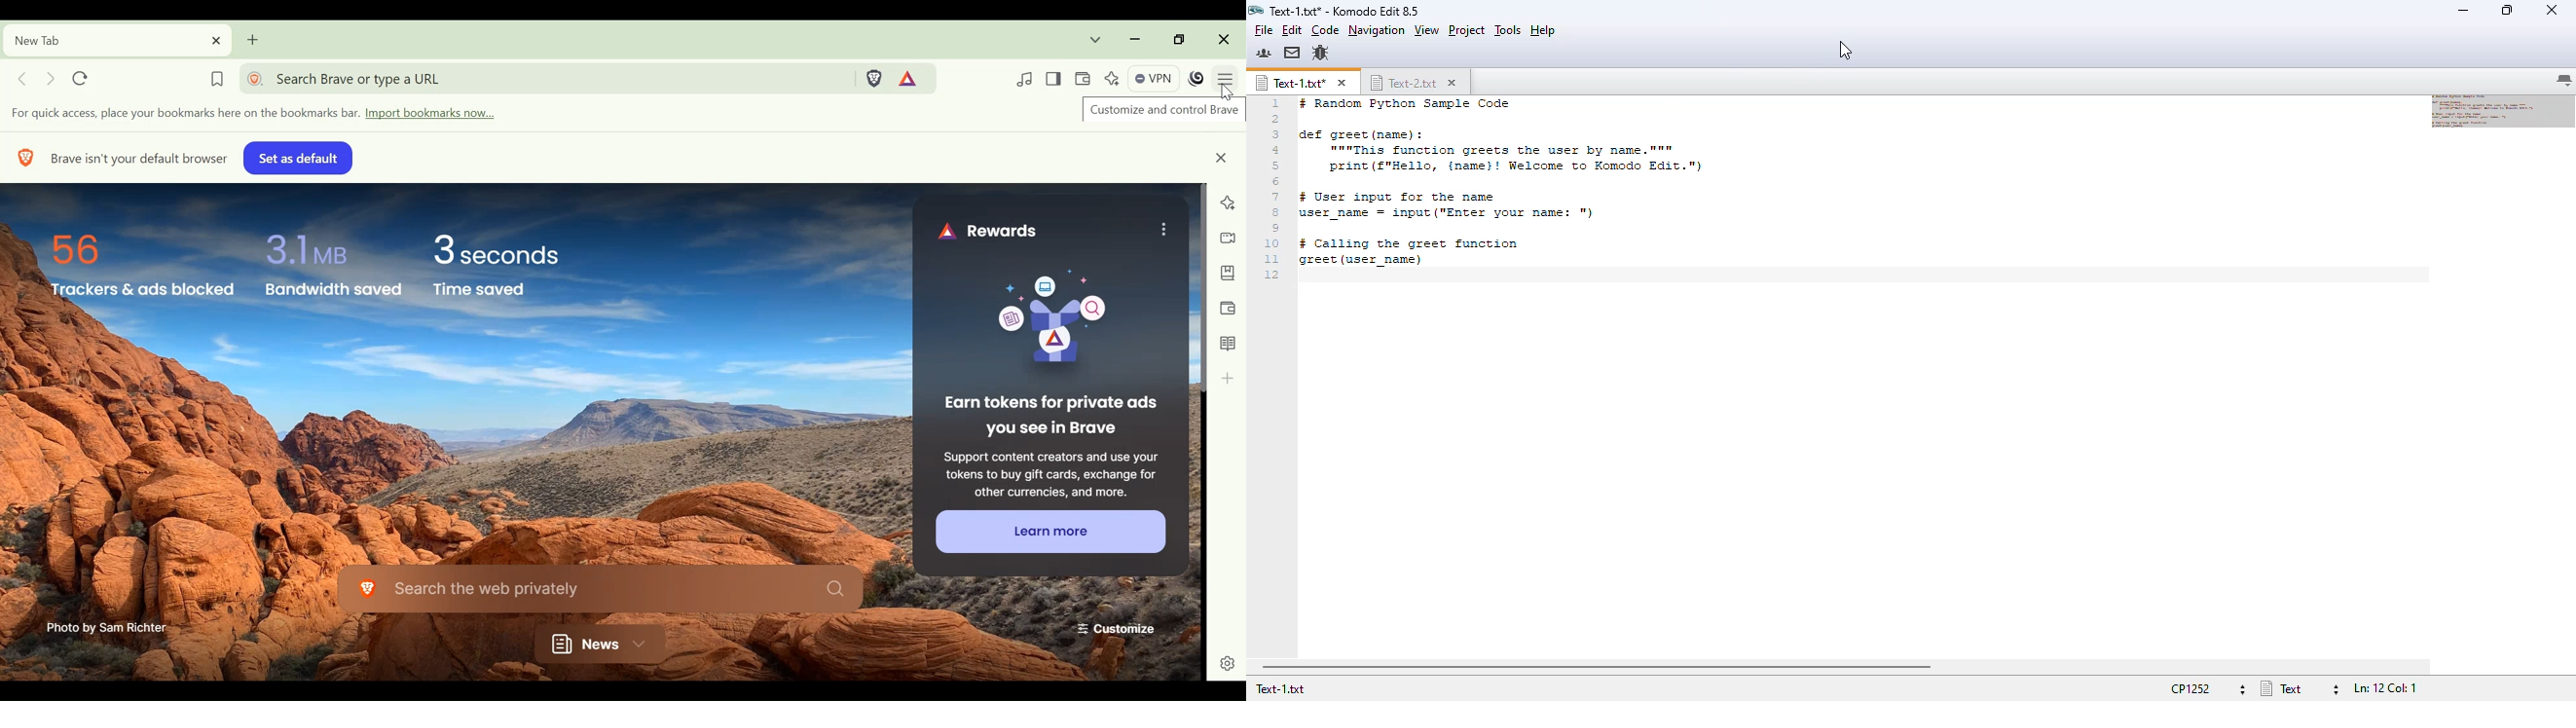 The width and height of the screenshot is (2576, 728). Describe the element at coordinates (1220, 156) in the screenshot. I see `close` at that location.